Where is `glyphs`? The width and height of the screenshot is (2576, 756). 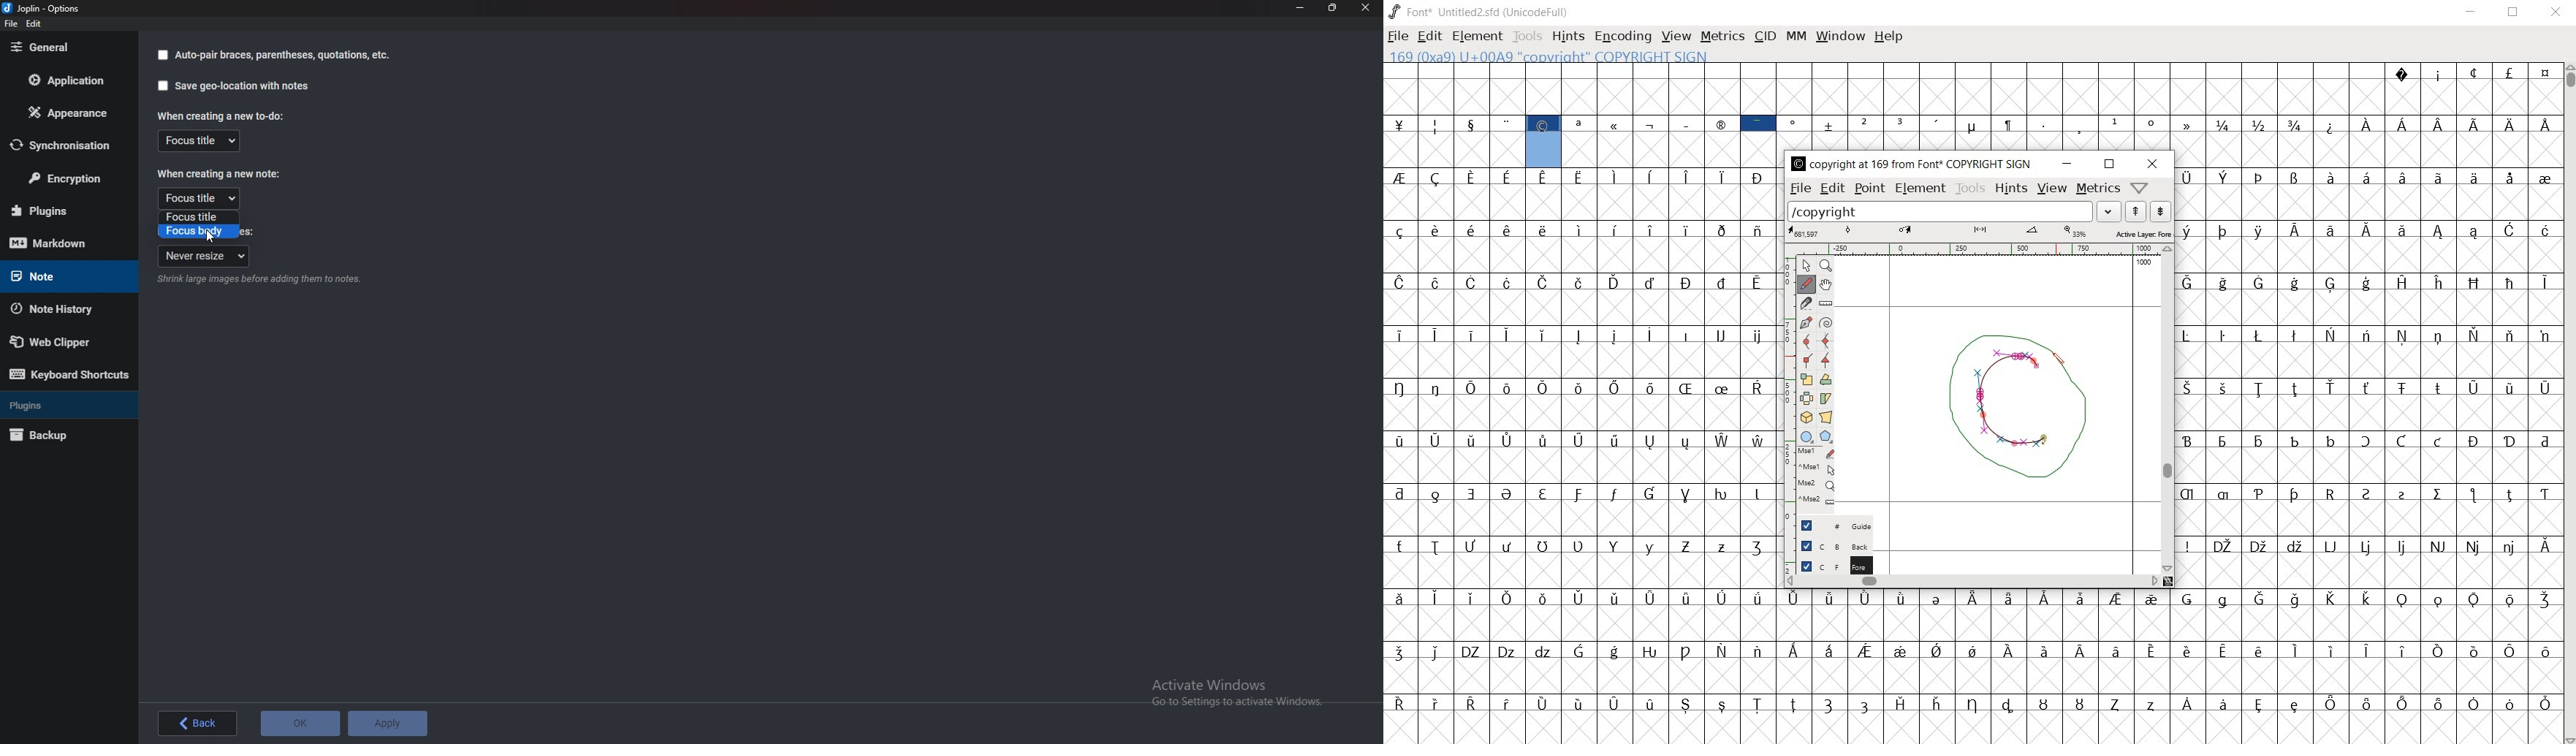
glyphs is located at coordinates (1578, 457).